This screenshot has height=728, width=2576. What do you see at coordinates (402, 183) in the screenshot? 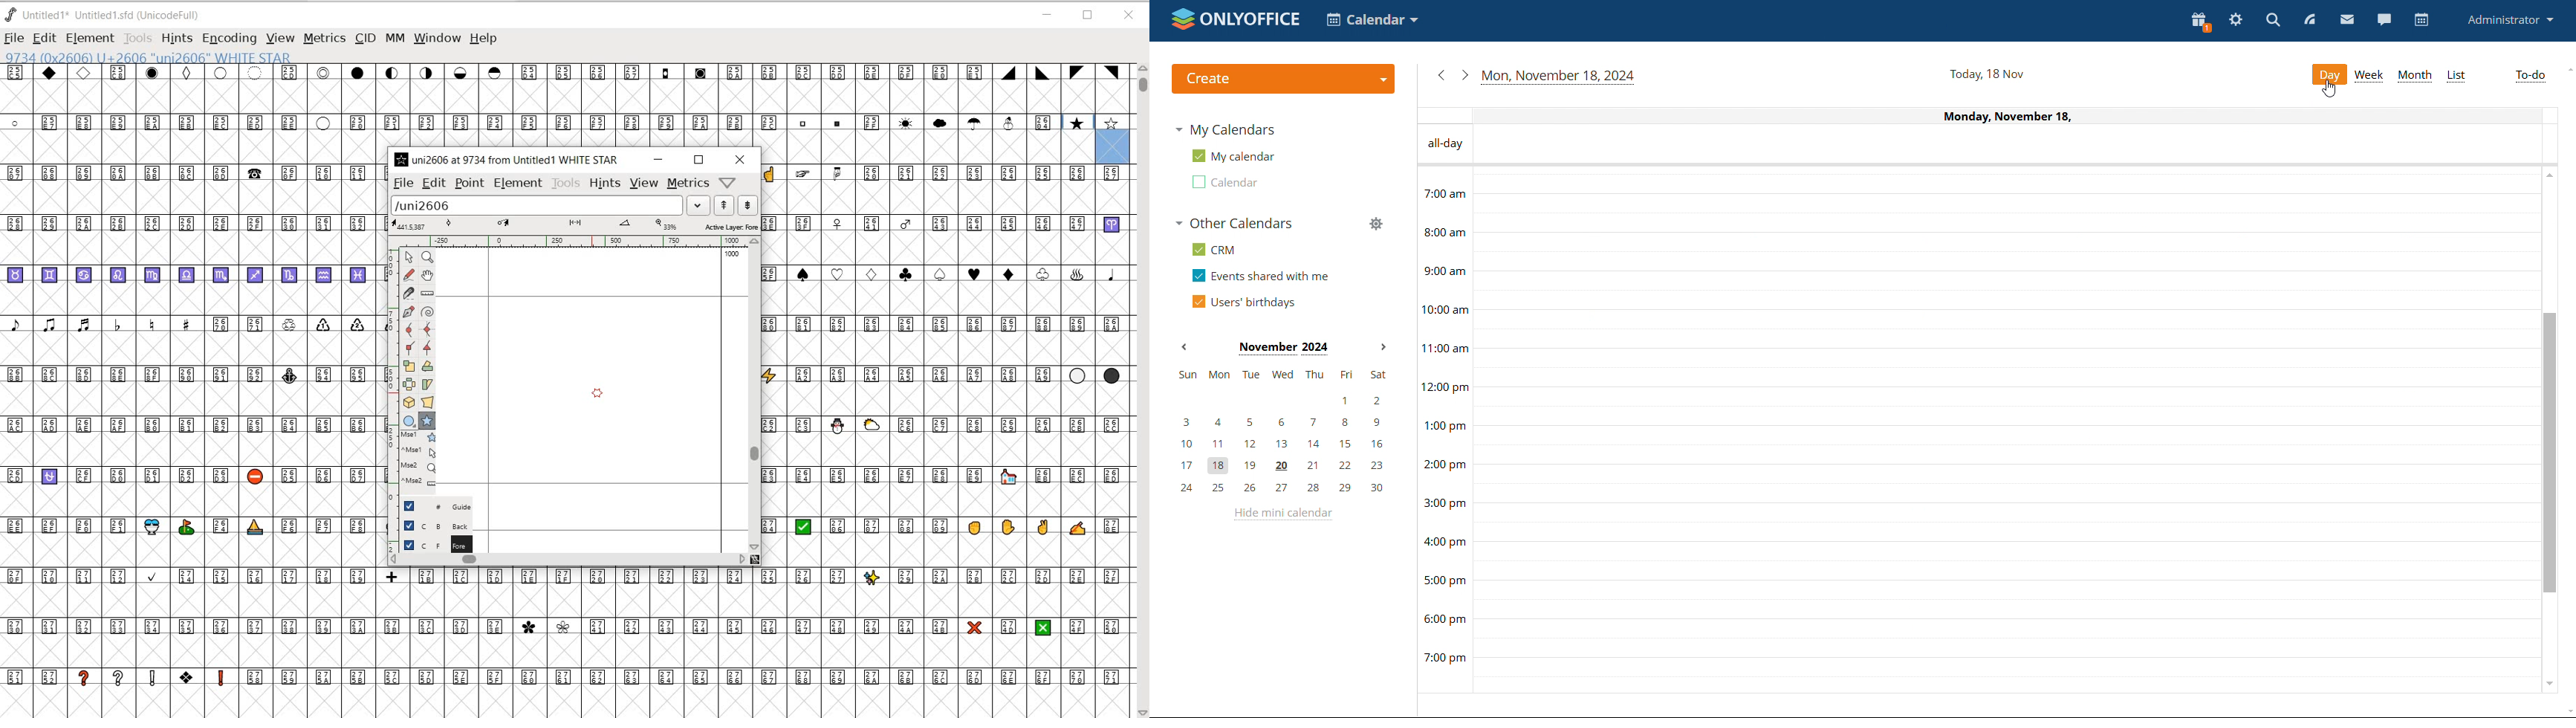
I see `FILE` at bounding box center [402, 183].